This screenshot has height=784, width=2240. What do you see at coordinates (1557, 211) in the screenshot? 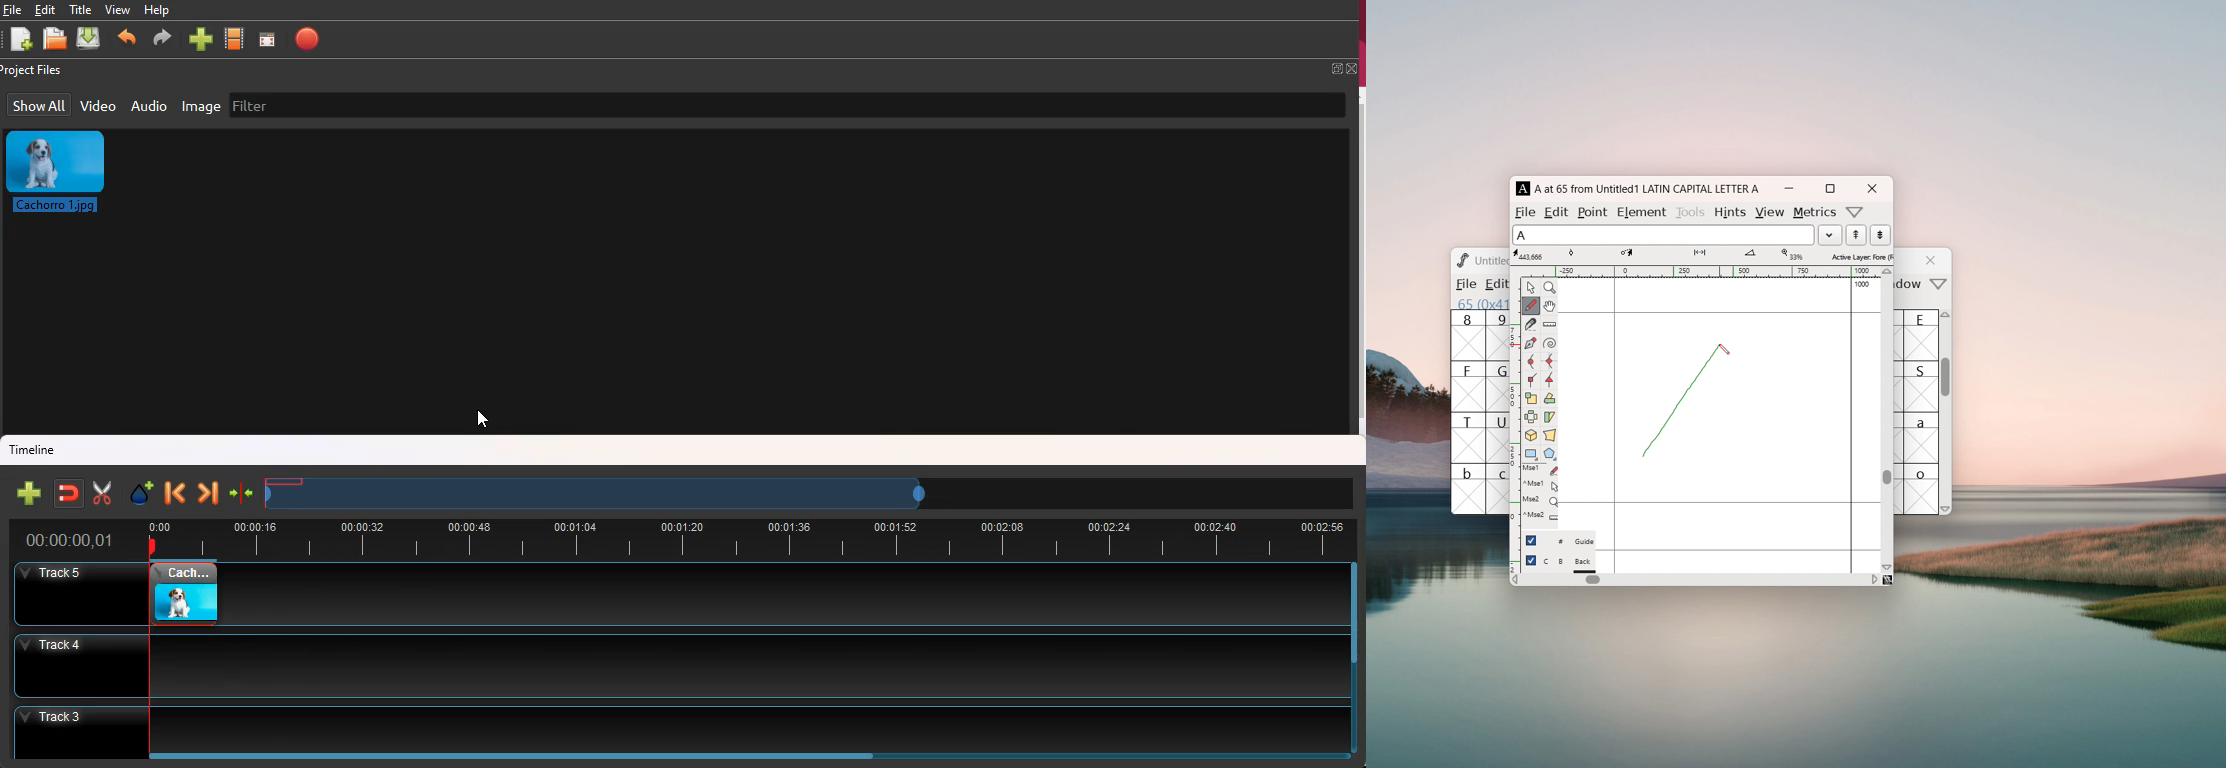
I see `edit` at bounding box center [1557, 211].